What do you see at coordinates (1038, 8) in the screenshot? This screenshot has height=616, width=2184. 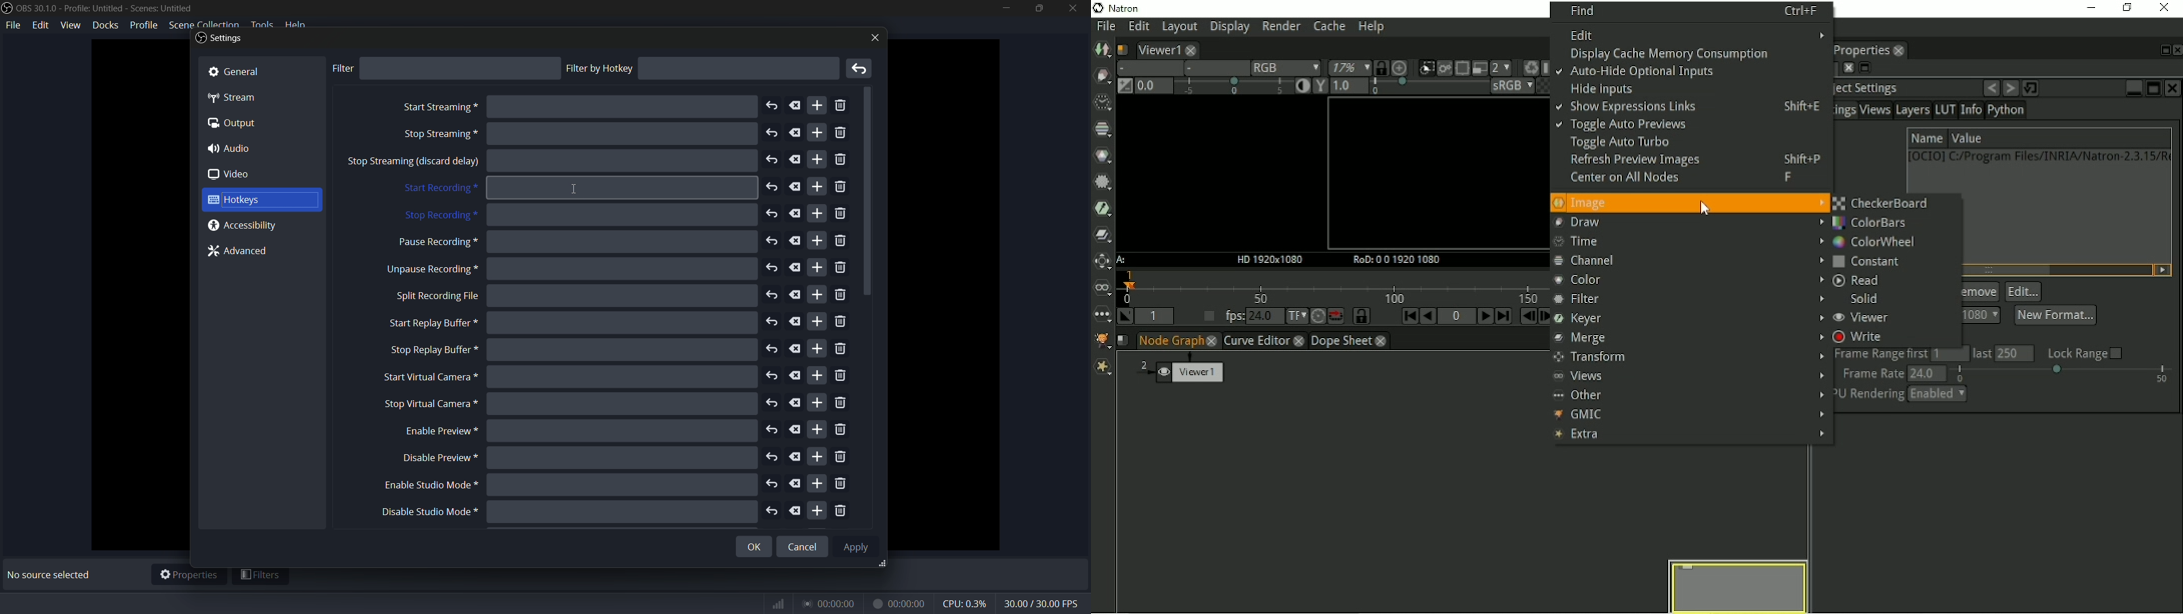 I see `maximize or restore` at bounding box center [1038, 8].